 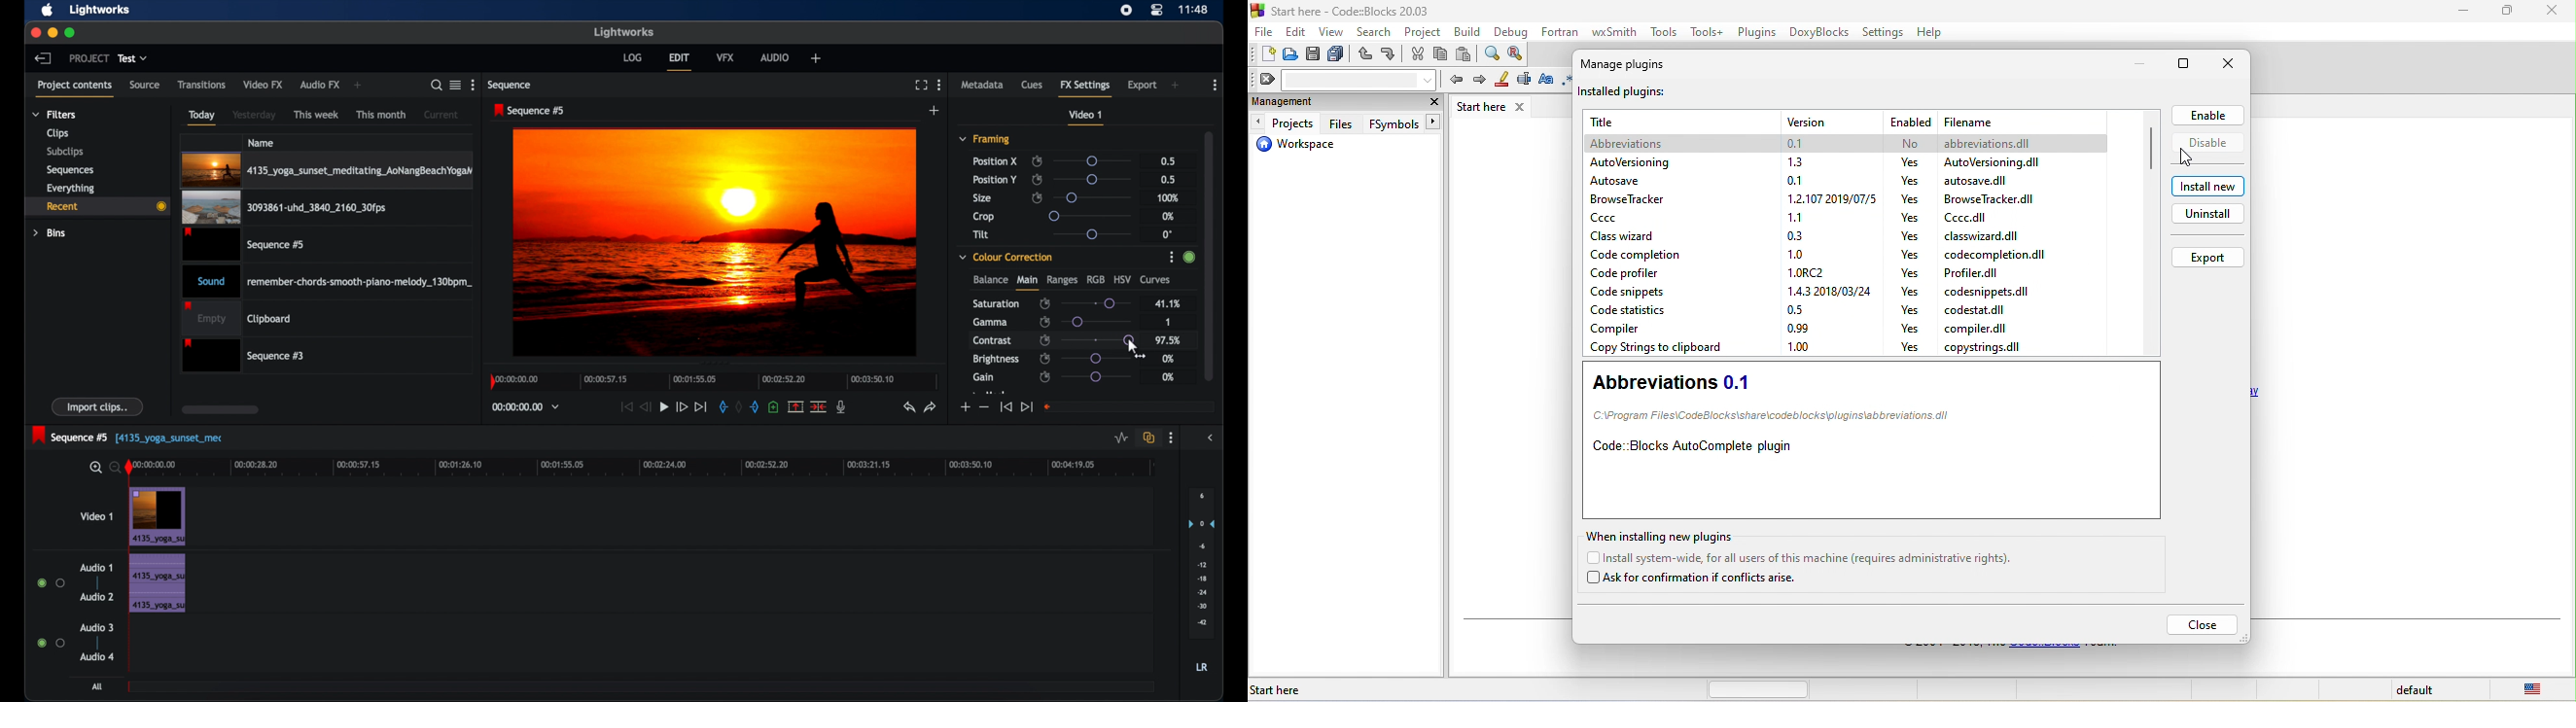 What do you see at coordinates (984, 199) in the screenshot?
I see `size` at bounding box center [984, 199].